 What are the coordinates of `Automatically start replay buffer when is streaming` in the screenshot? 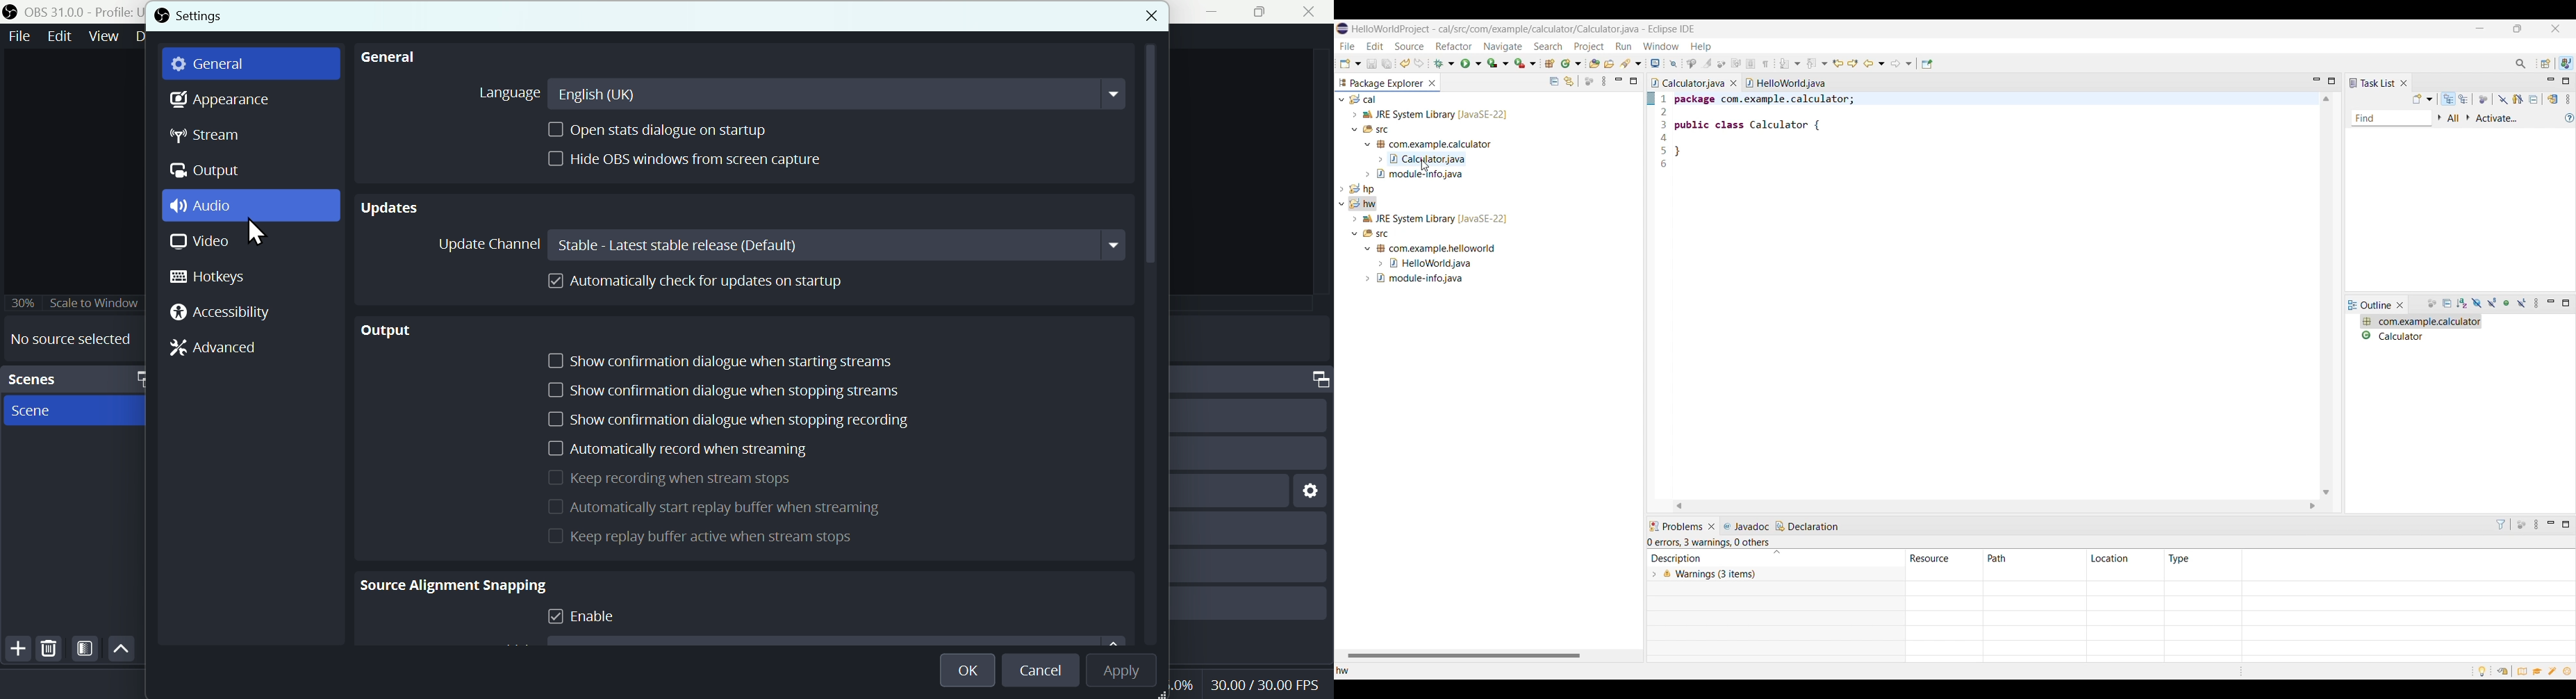 It's located at (776, 511).